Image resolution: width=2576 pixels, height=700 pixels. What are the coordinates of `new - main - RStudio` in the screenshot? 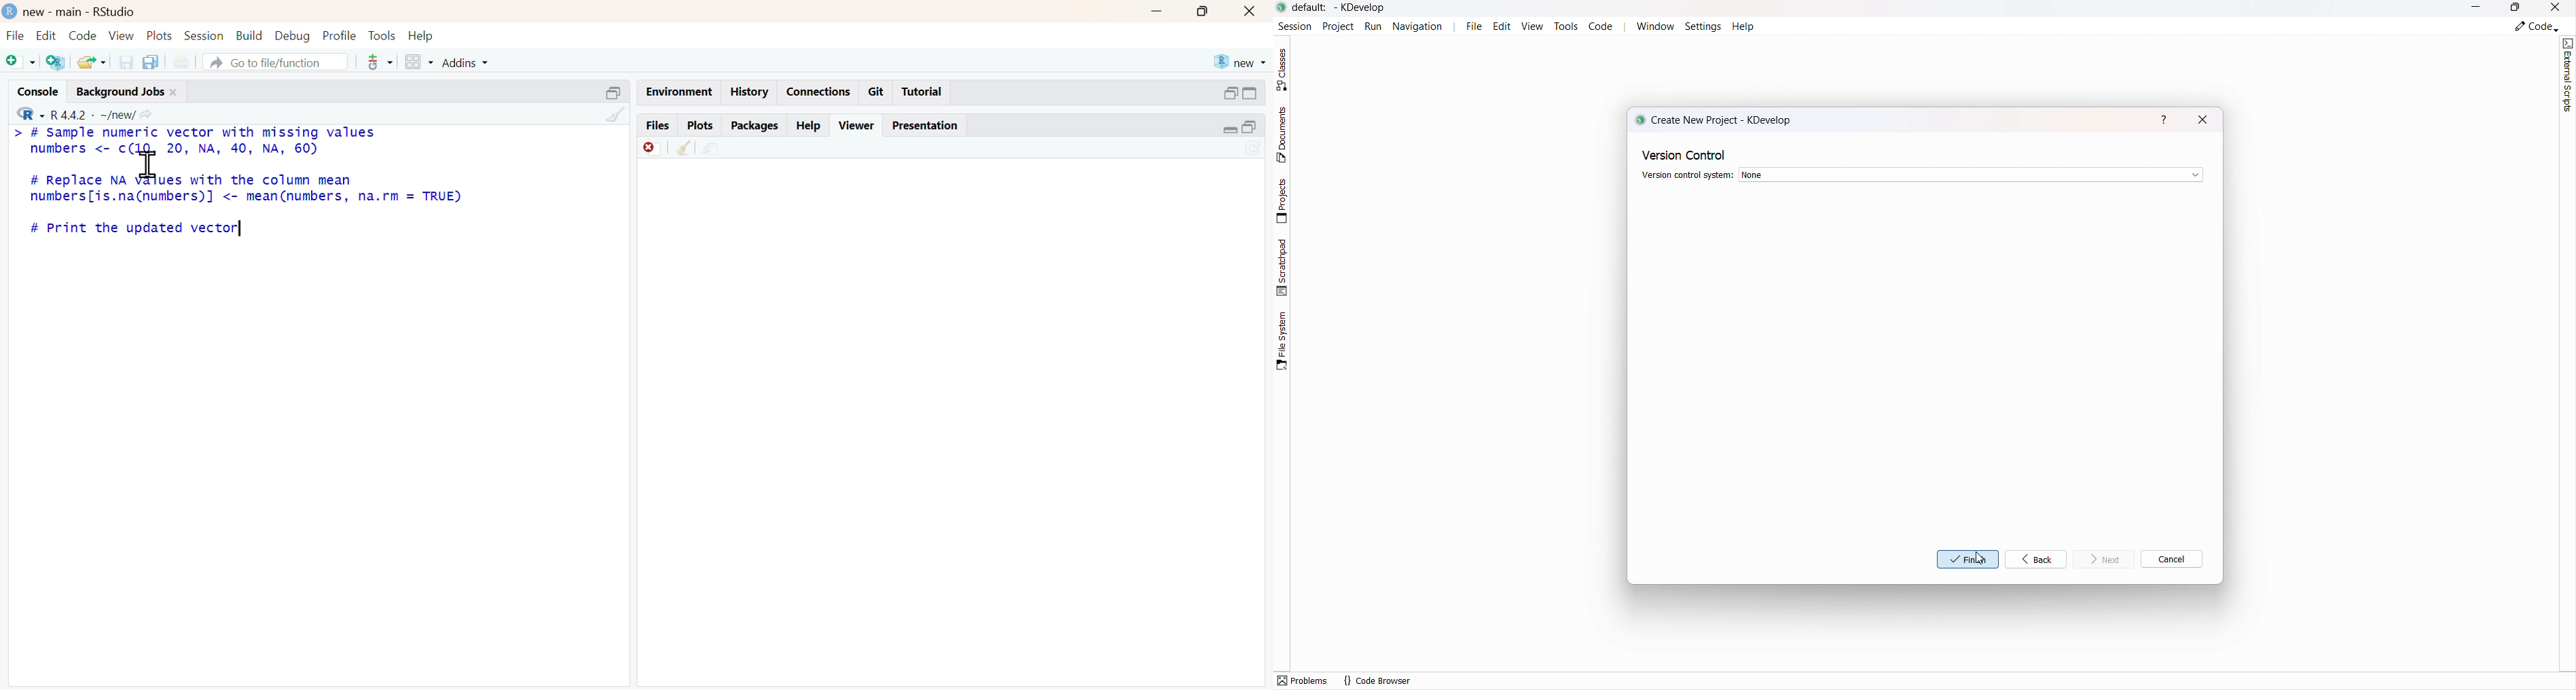 It's located at (82, 13).